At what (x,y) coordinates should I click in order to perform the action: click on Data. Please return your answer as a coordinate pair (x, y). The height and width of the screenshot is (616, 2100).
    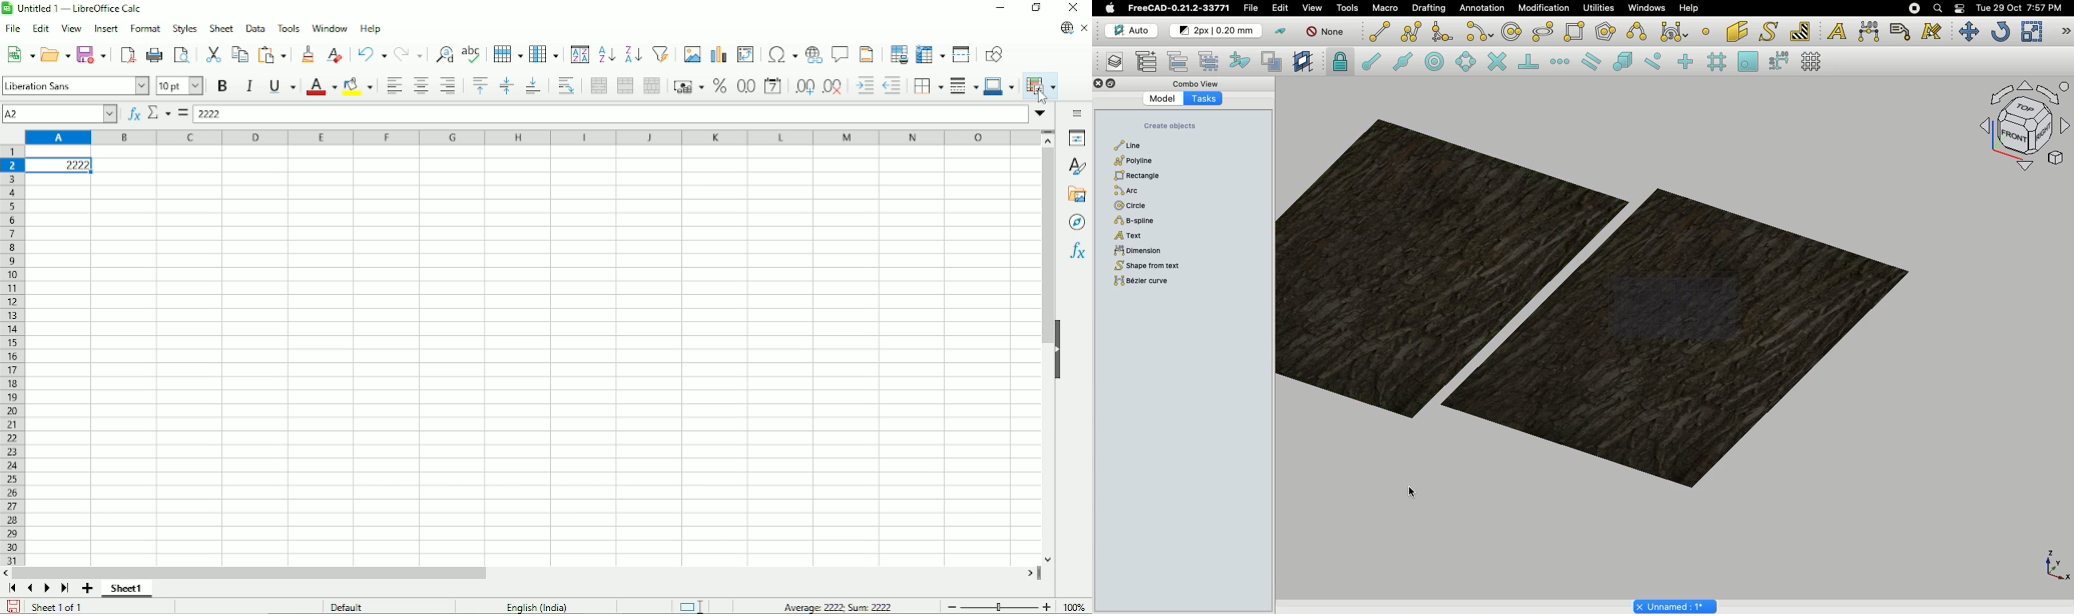
    Looking at the image, I should click on (255, 28).